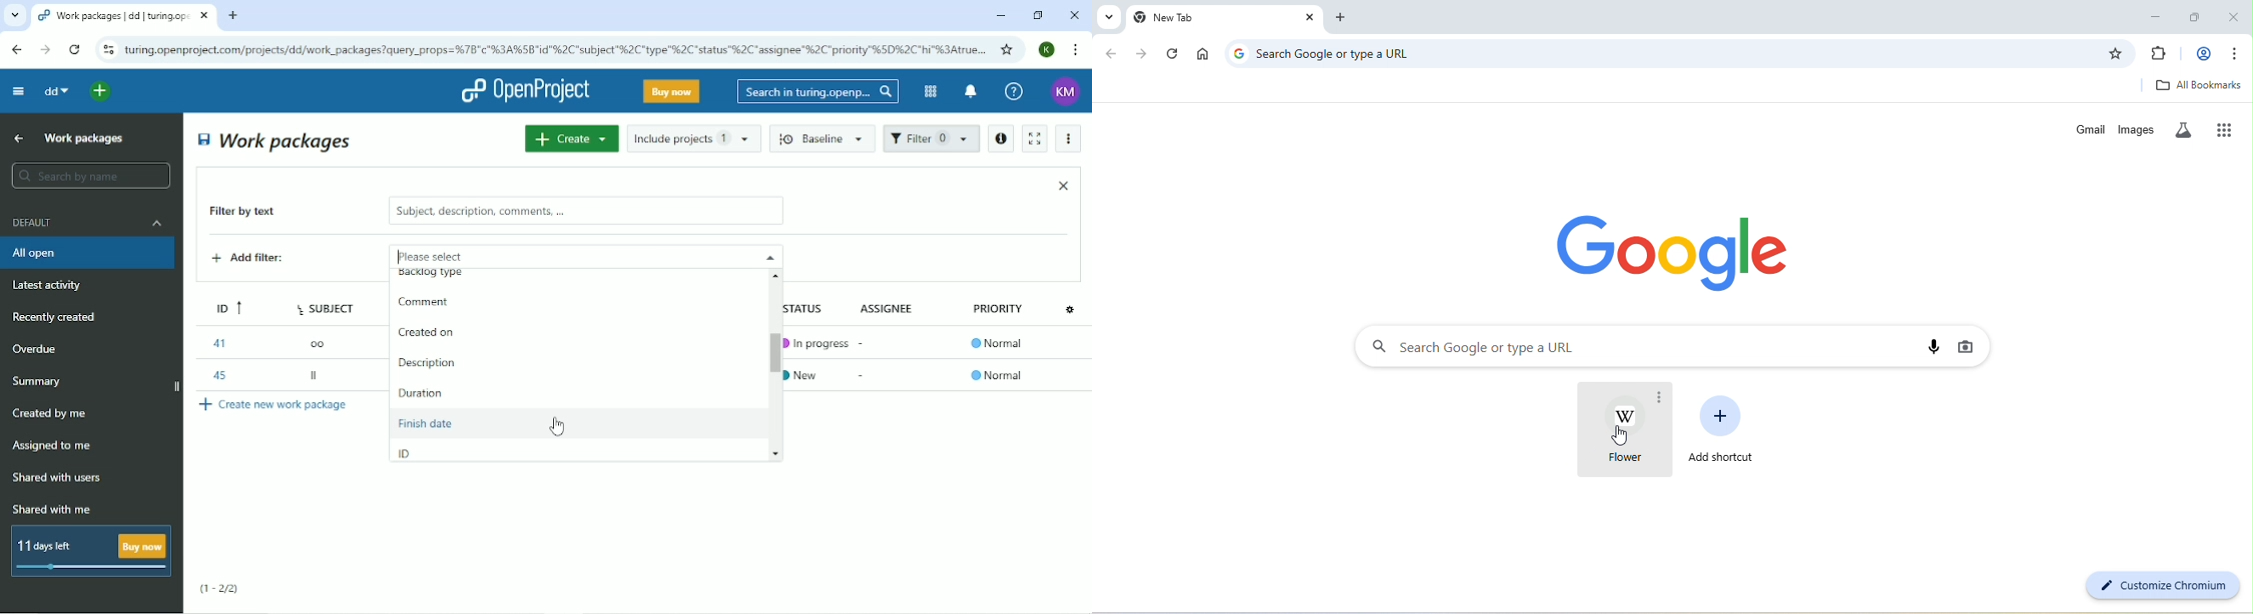 This screenshot has height=616, width=2268. What do you see at coordinates (124, 16) in the screenshot?
I see `Current tab` at bounding box center [124, 16].